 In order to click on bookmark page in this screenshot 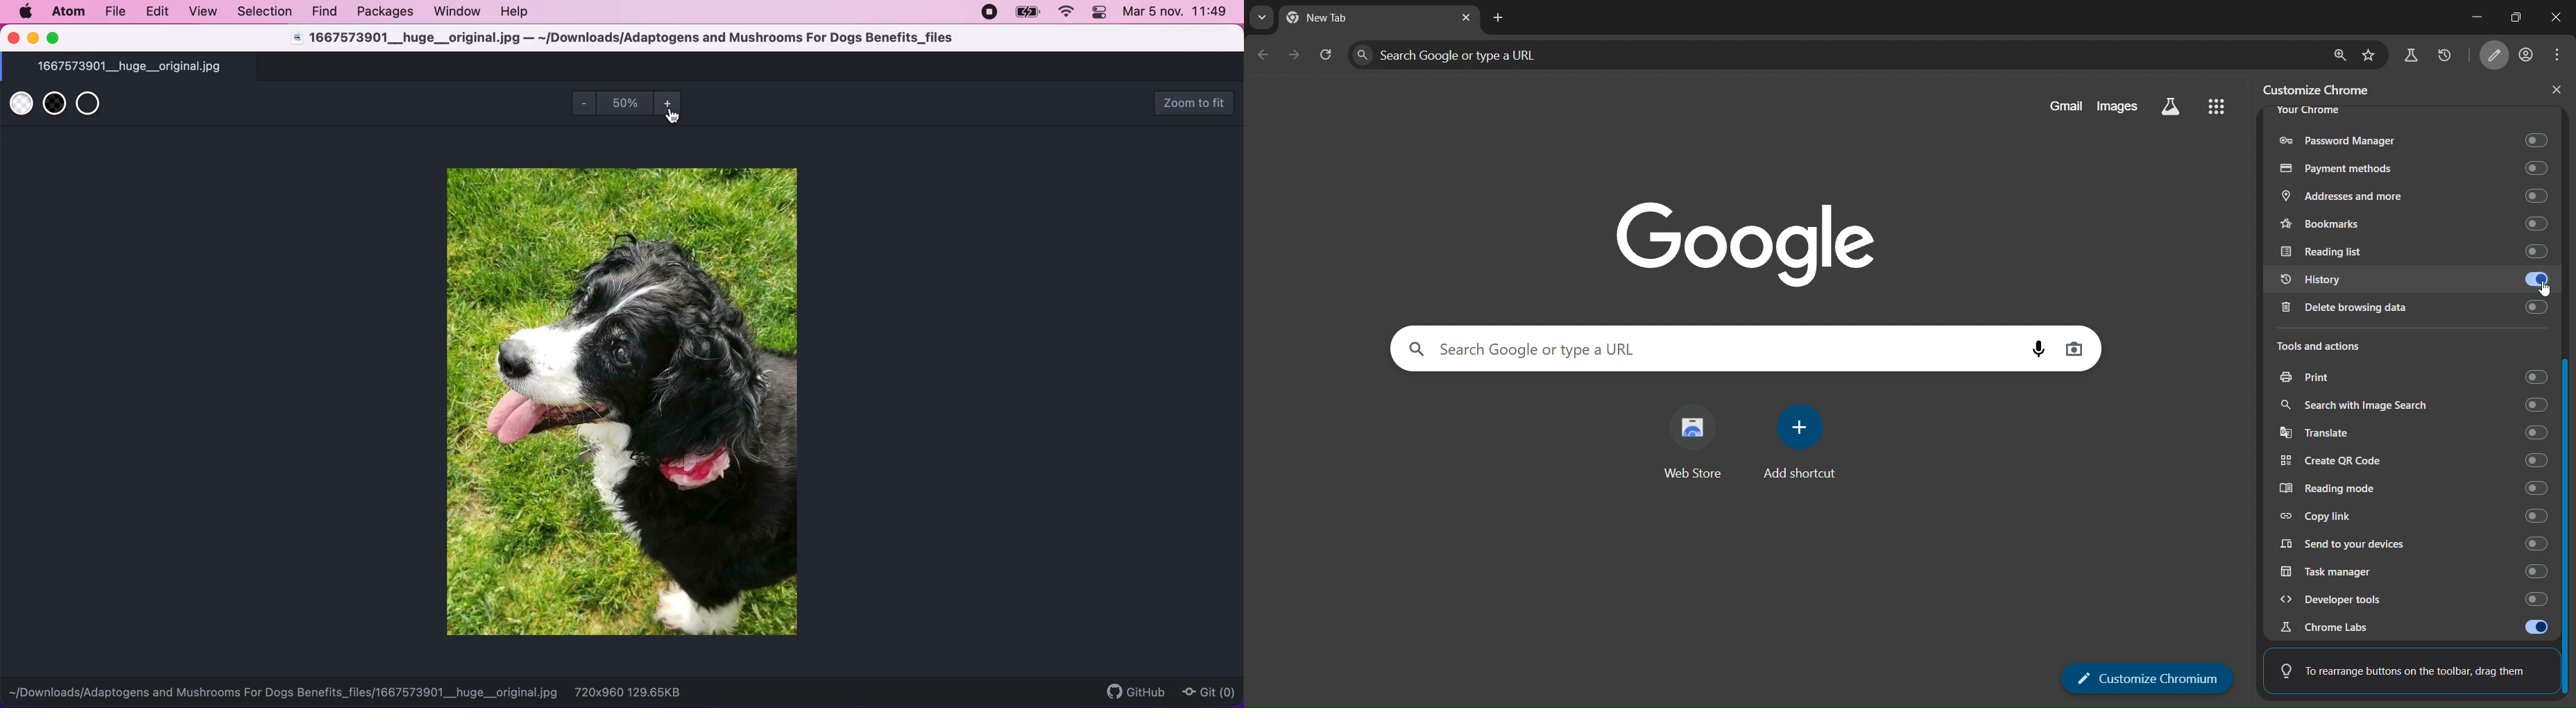, I will do `click(2371, 54)`.